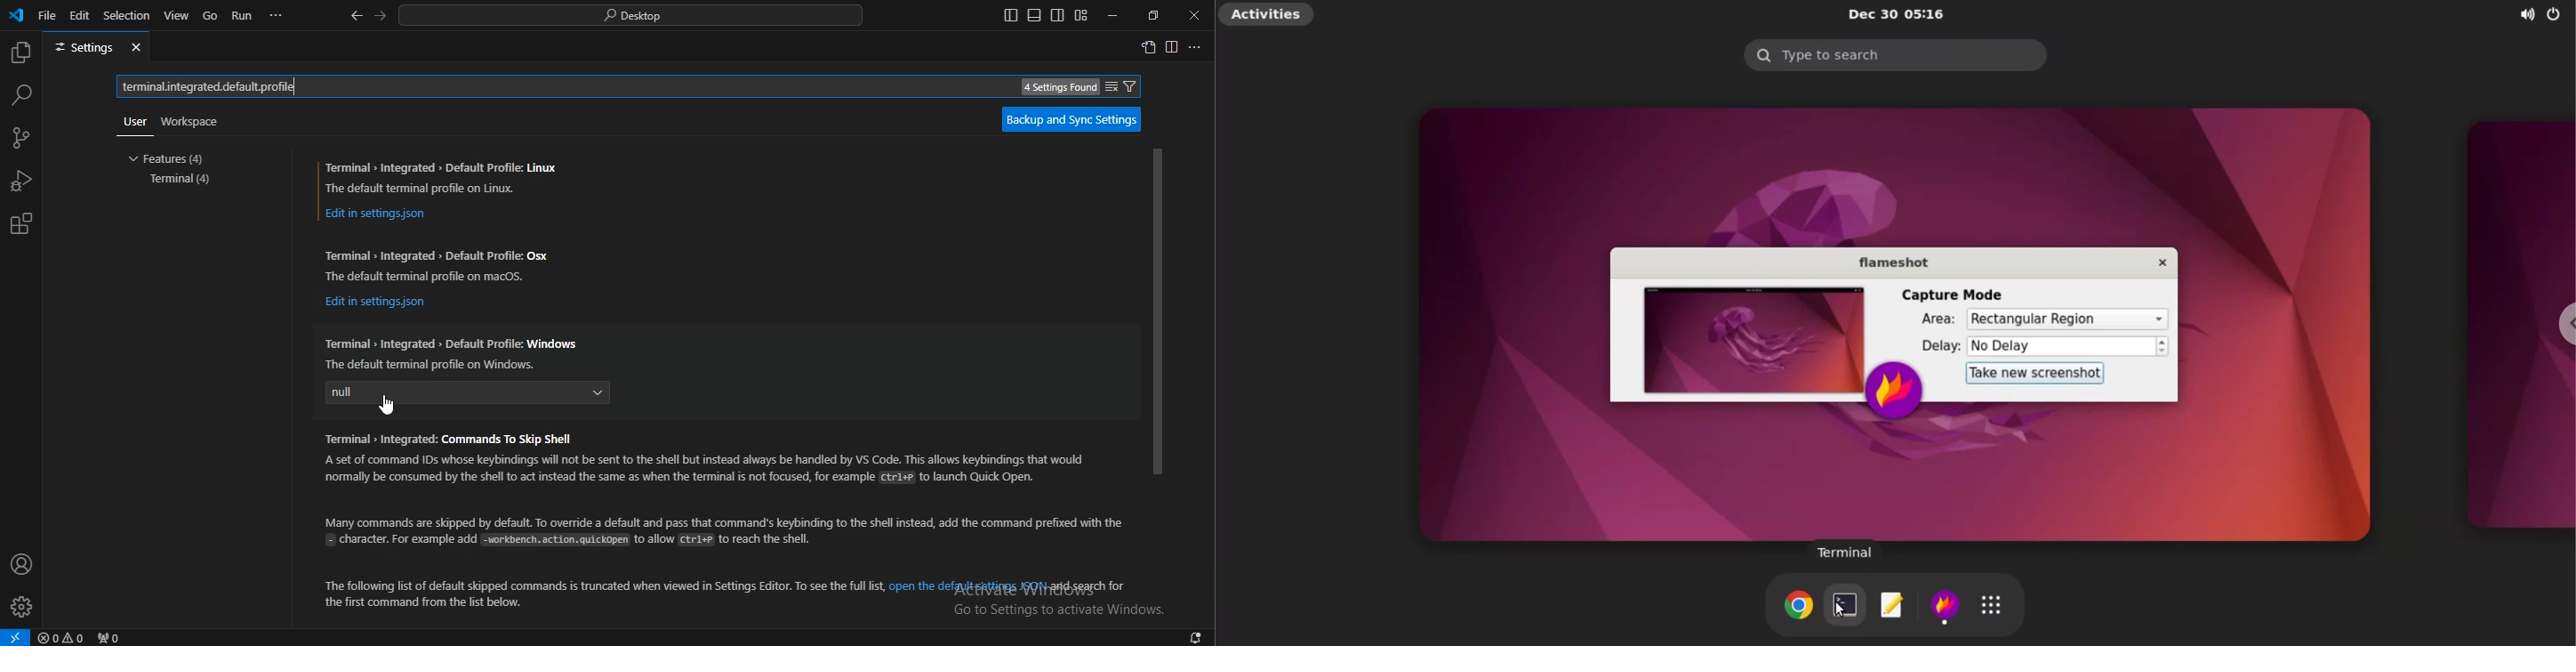 The height and width of the screenshot is (672, 2576). I want to click on 4 Settings Found, so click(1062, 87).